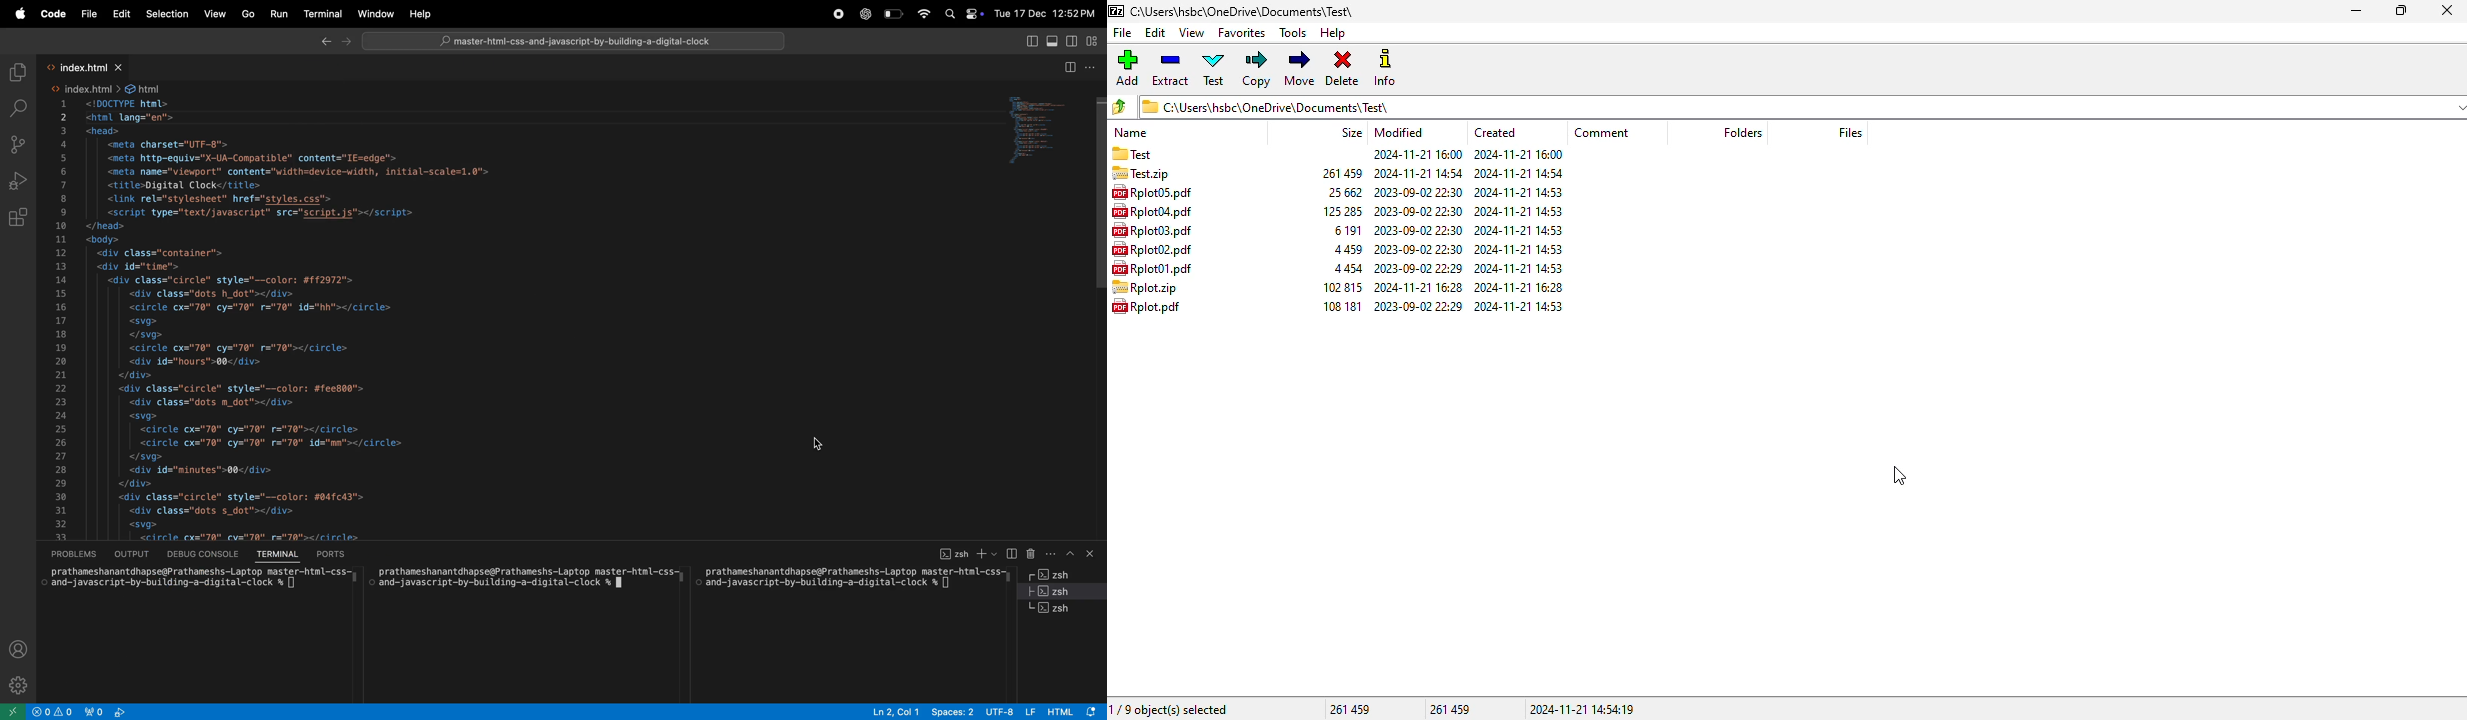 The image size is (2492, 728). What do you see at coordinates (852, 578) in the screenshot?
I see `prathameshanantdhapse@Prathameshs-Laptop master-html-css-
and-javascript-by-building-a-digital-clock % []` at bounding box center [852, 578].